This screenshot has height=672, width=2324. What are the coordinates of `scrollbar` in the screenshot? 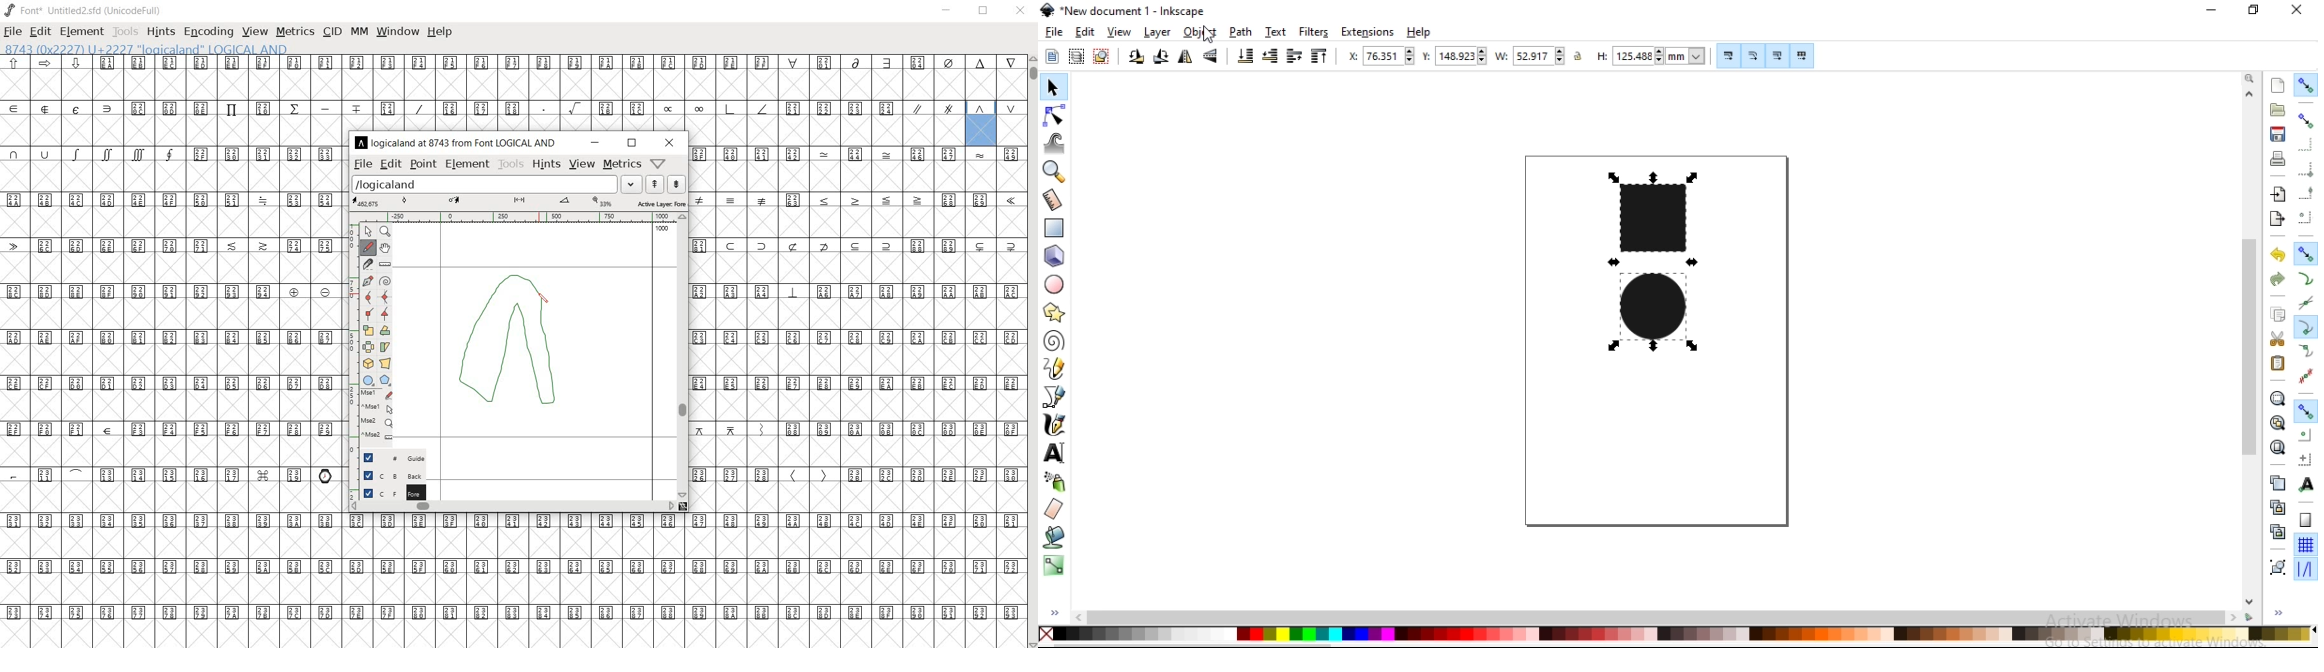 It's located at (2252, 341).